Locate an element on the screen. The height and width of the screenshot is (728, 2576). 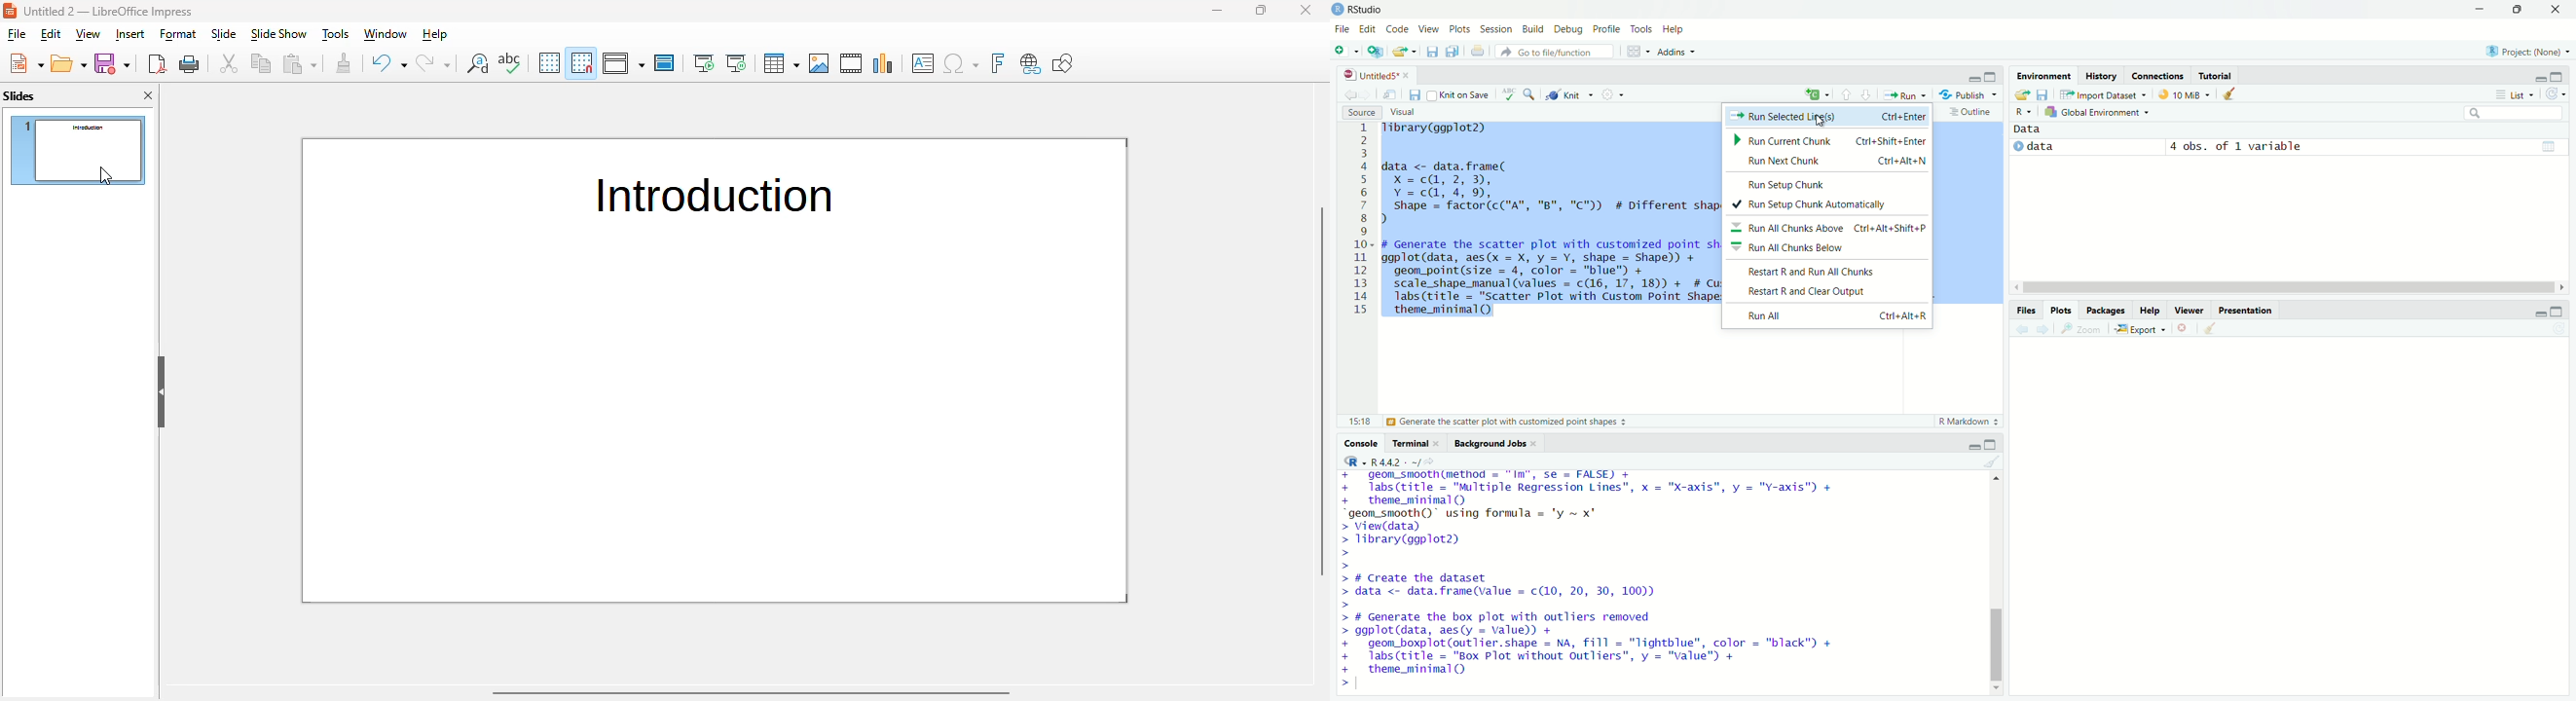
Restart R and Run All Chunks is located at coordinates (1828, 271).